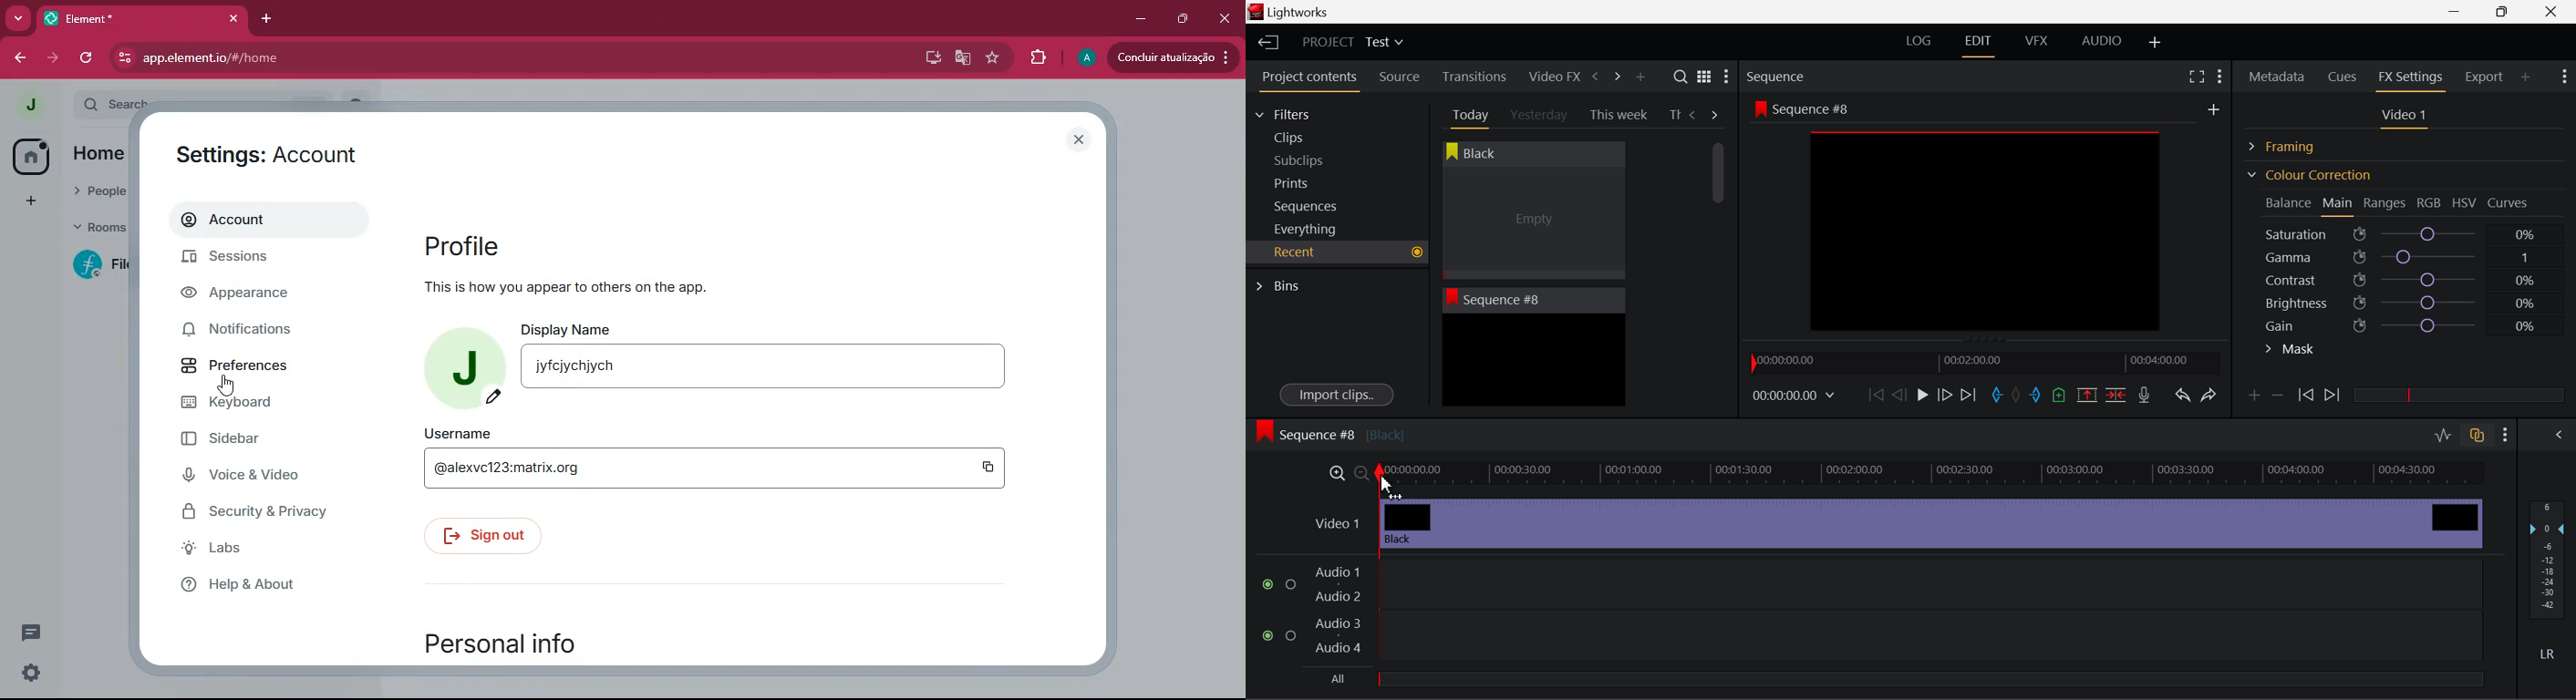  What do you see at coordinates (964, 58) in the screenshot?
I see `translate` at bounding box center [964, 58].